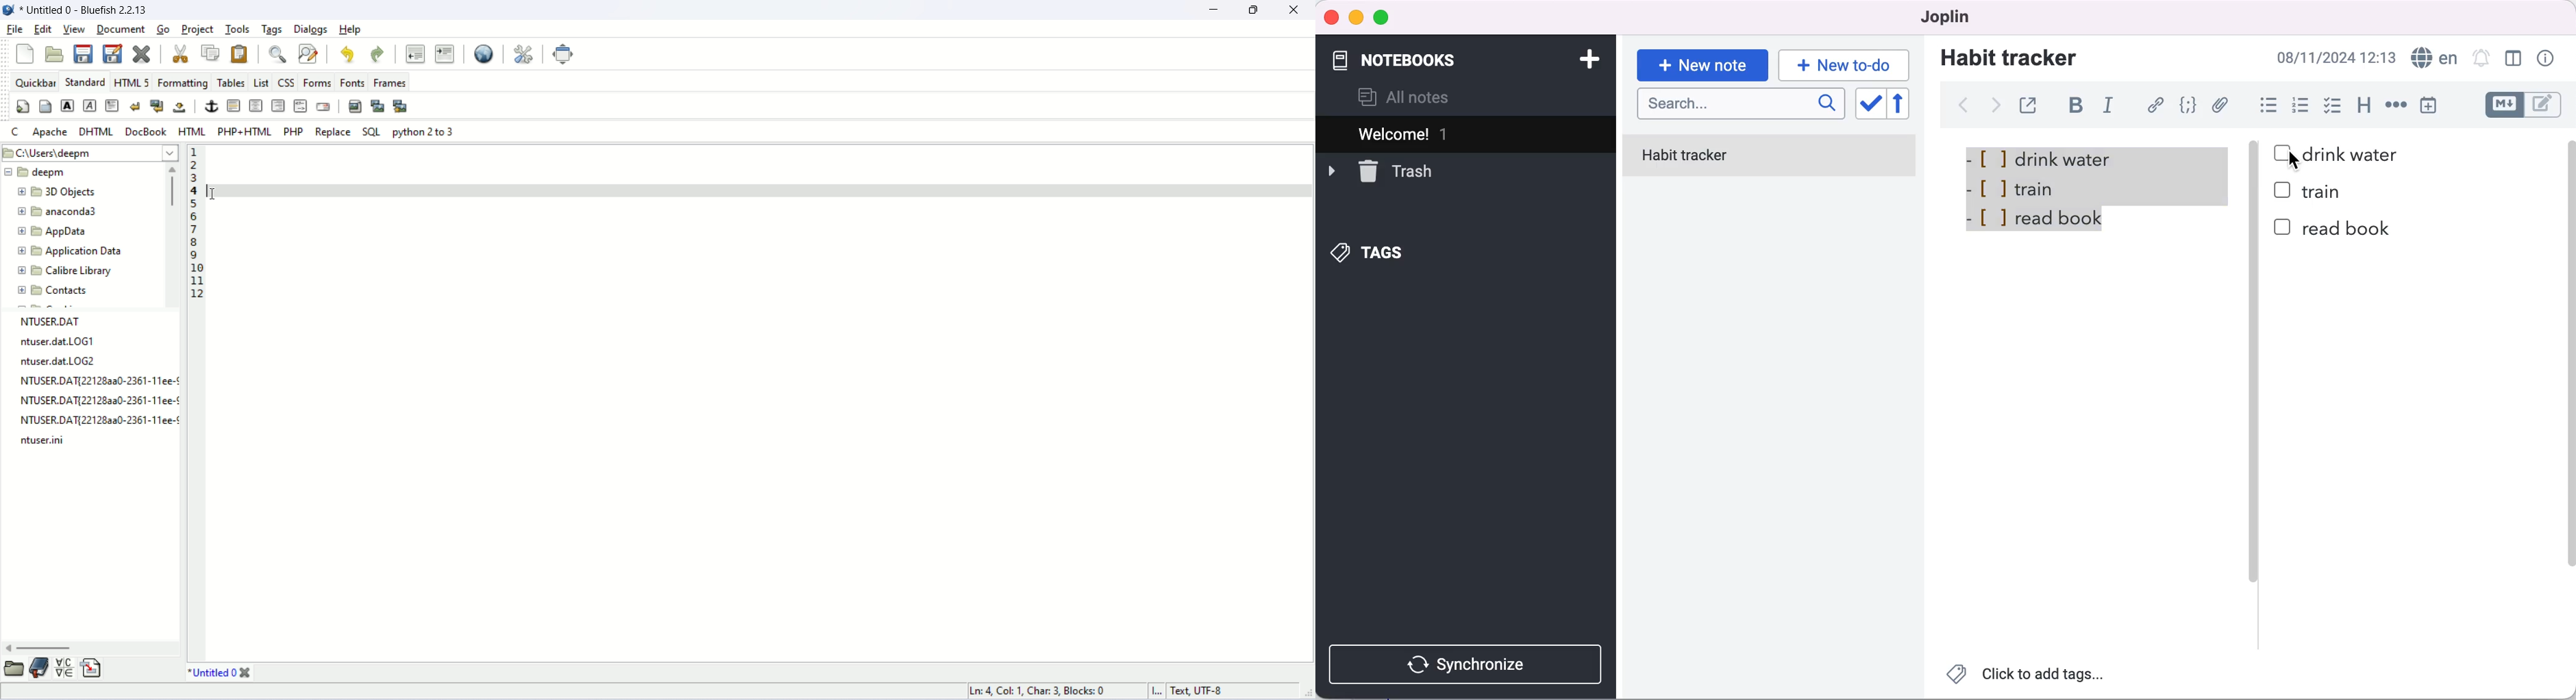 The image size is (2576, 700). Describe the element at coordinates (2396, 106) in the screenshot. I see `horizontal rule` at that location.